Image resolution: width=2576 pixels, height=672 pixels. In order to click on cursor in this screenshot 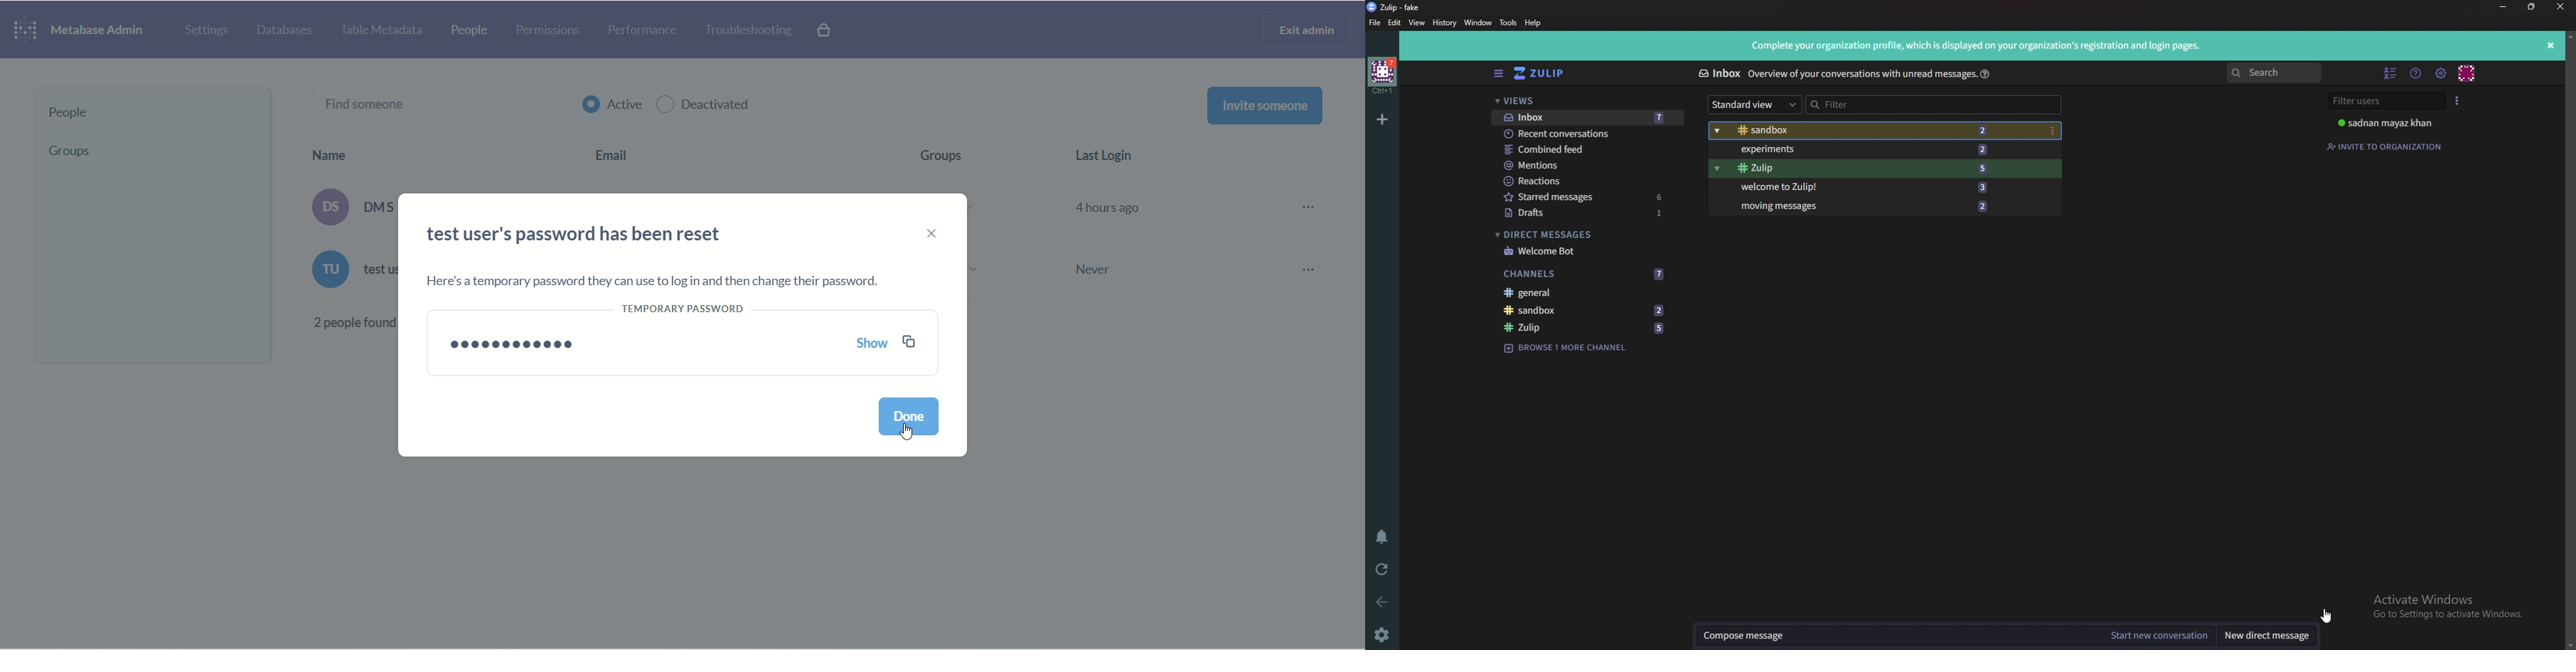, I will do `click(904, 430)`.